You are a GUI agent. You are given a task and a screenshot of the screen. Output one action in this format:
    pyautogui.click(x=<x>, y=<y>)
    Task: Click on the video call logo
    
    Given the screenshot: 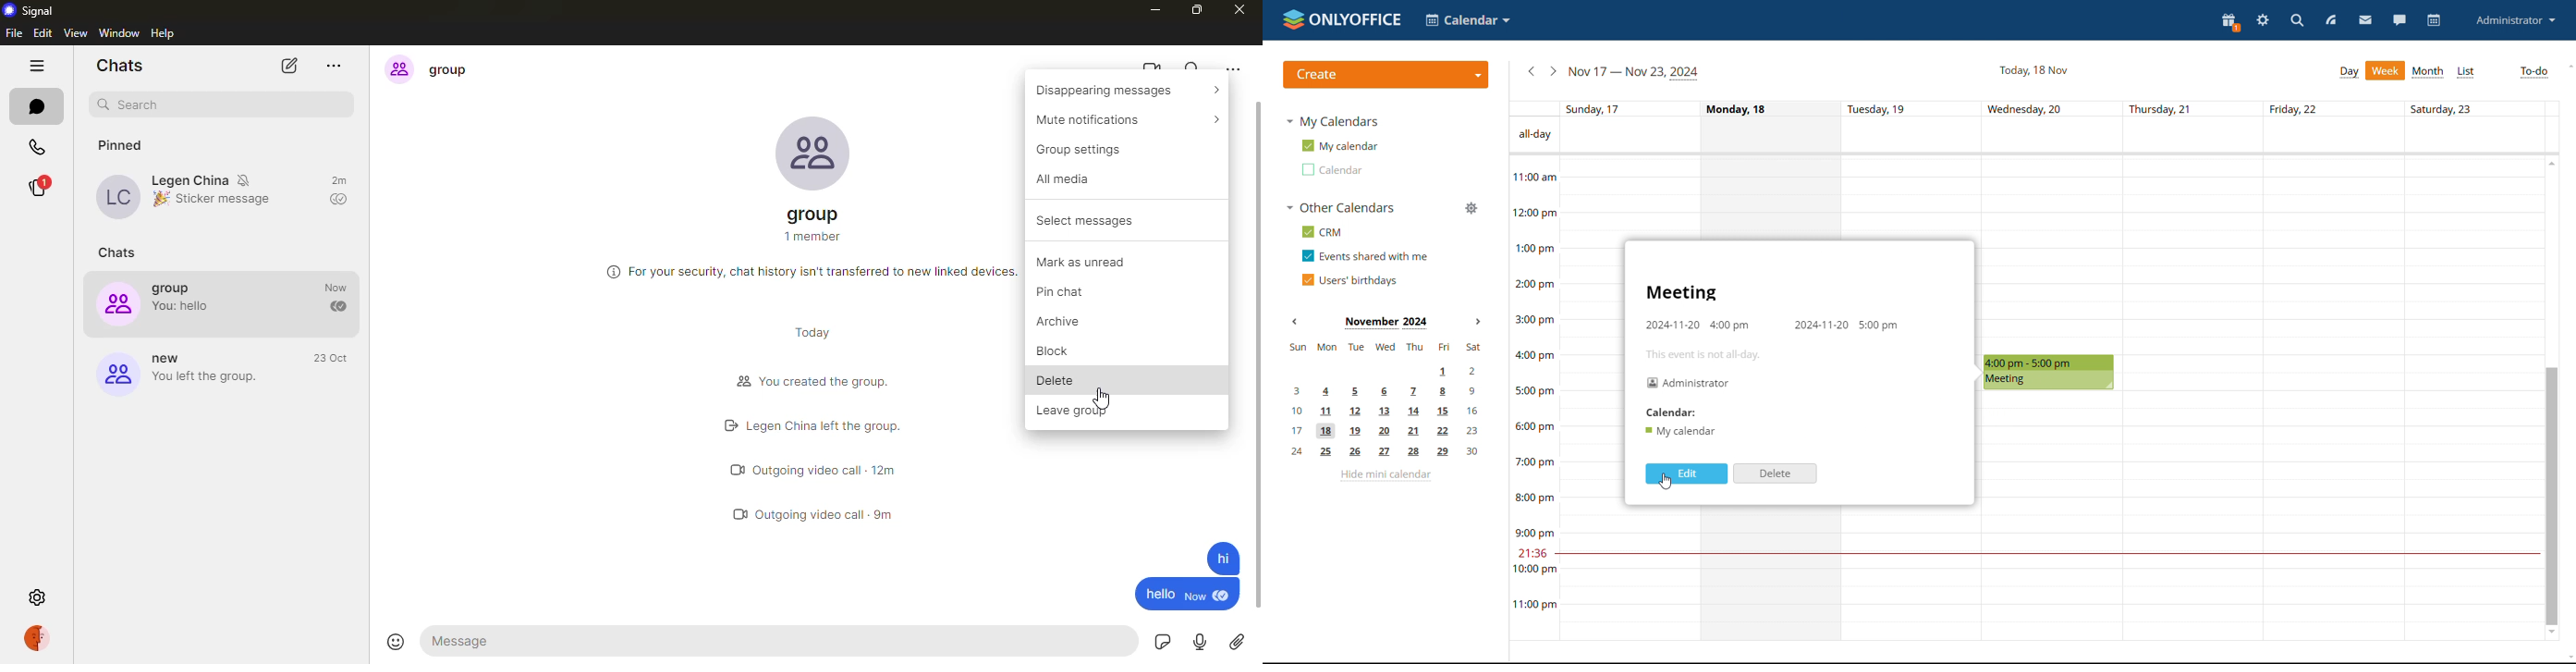 What is the action you would take?
    pyautogui.click(x=737, y=472)
    